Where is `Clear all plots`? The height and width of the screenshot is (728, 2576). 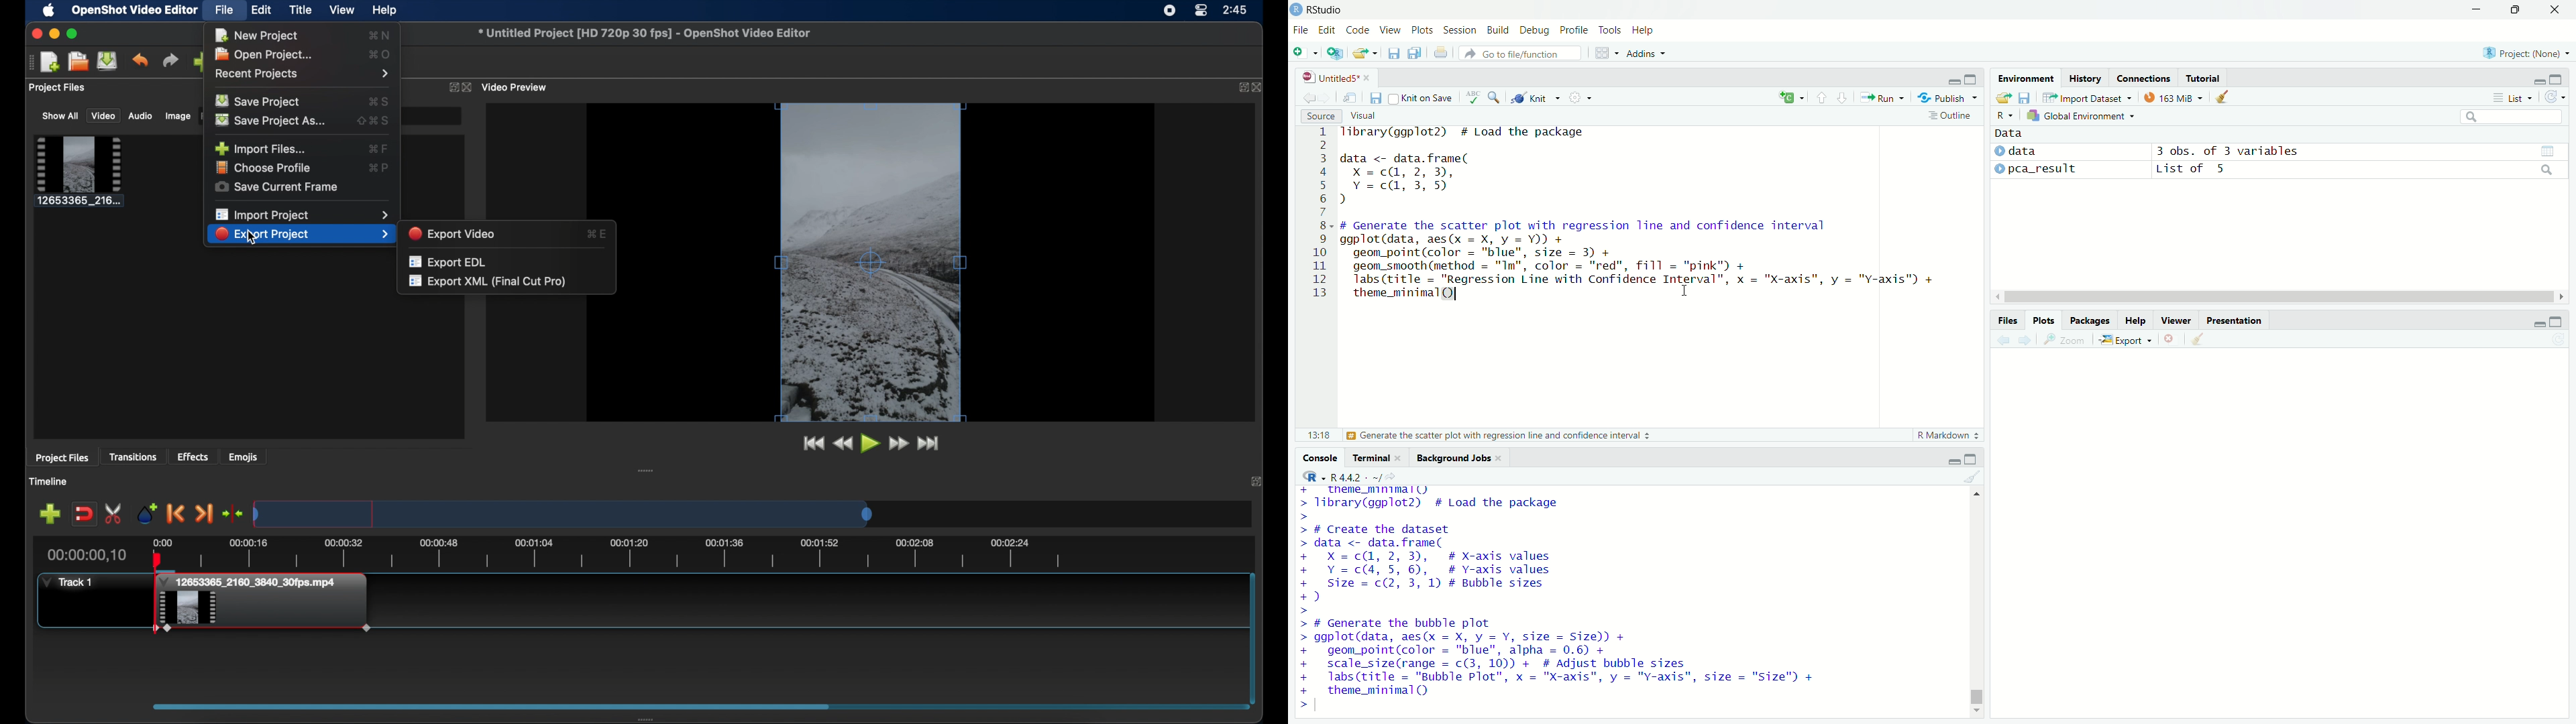 Clear all plots is located at coordinates (2197, 339).